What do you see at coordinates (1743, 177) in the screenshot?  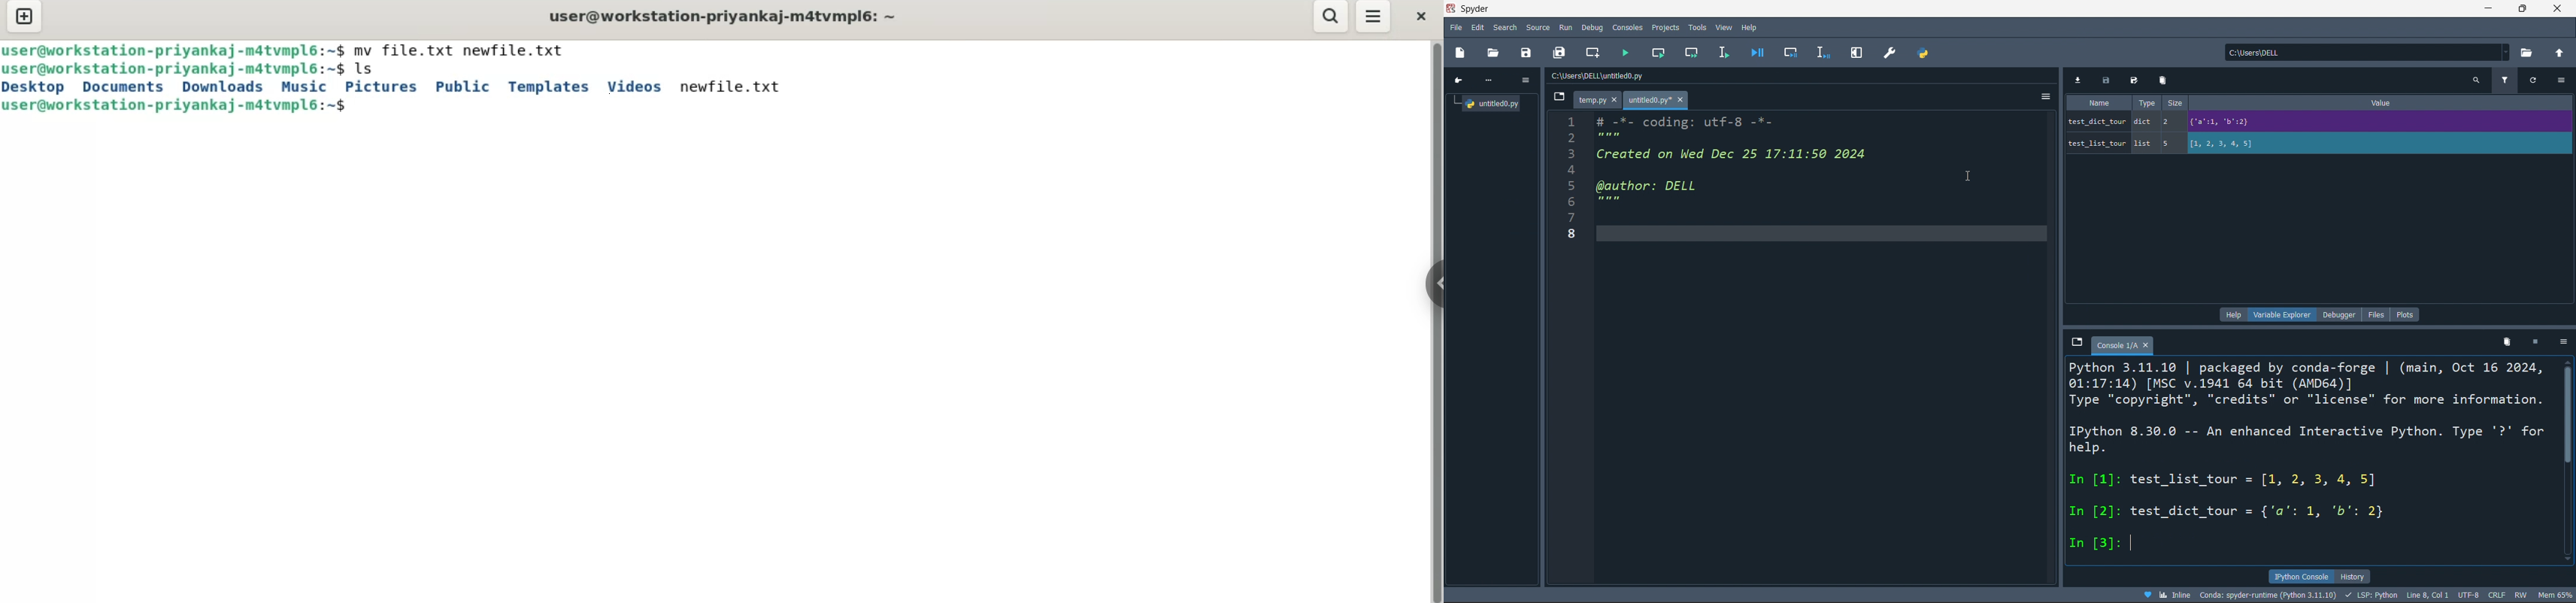 I see `# -*- coding: utf-8 -*-
Created on Wed Dec 25 17:11:50 2024
@author: DELL` at bounding box center [1743, 177].